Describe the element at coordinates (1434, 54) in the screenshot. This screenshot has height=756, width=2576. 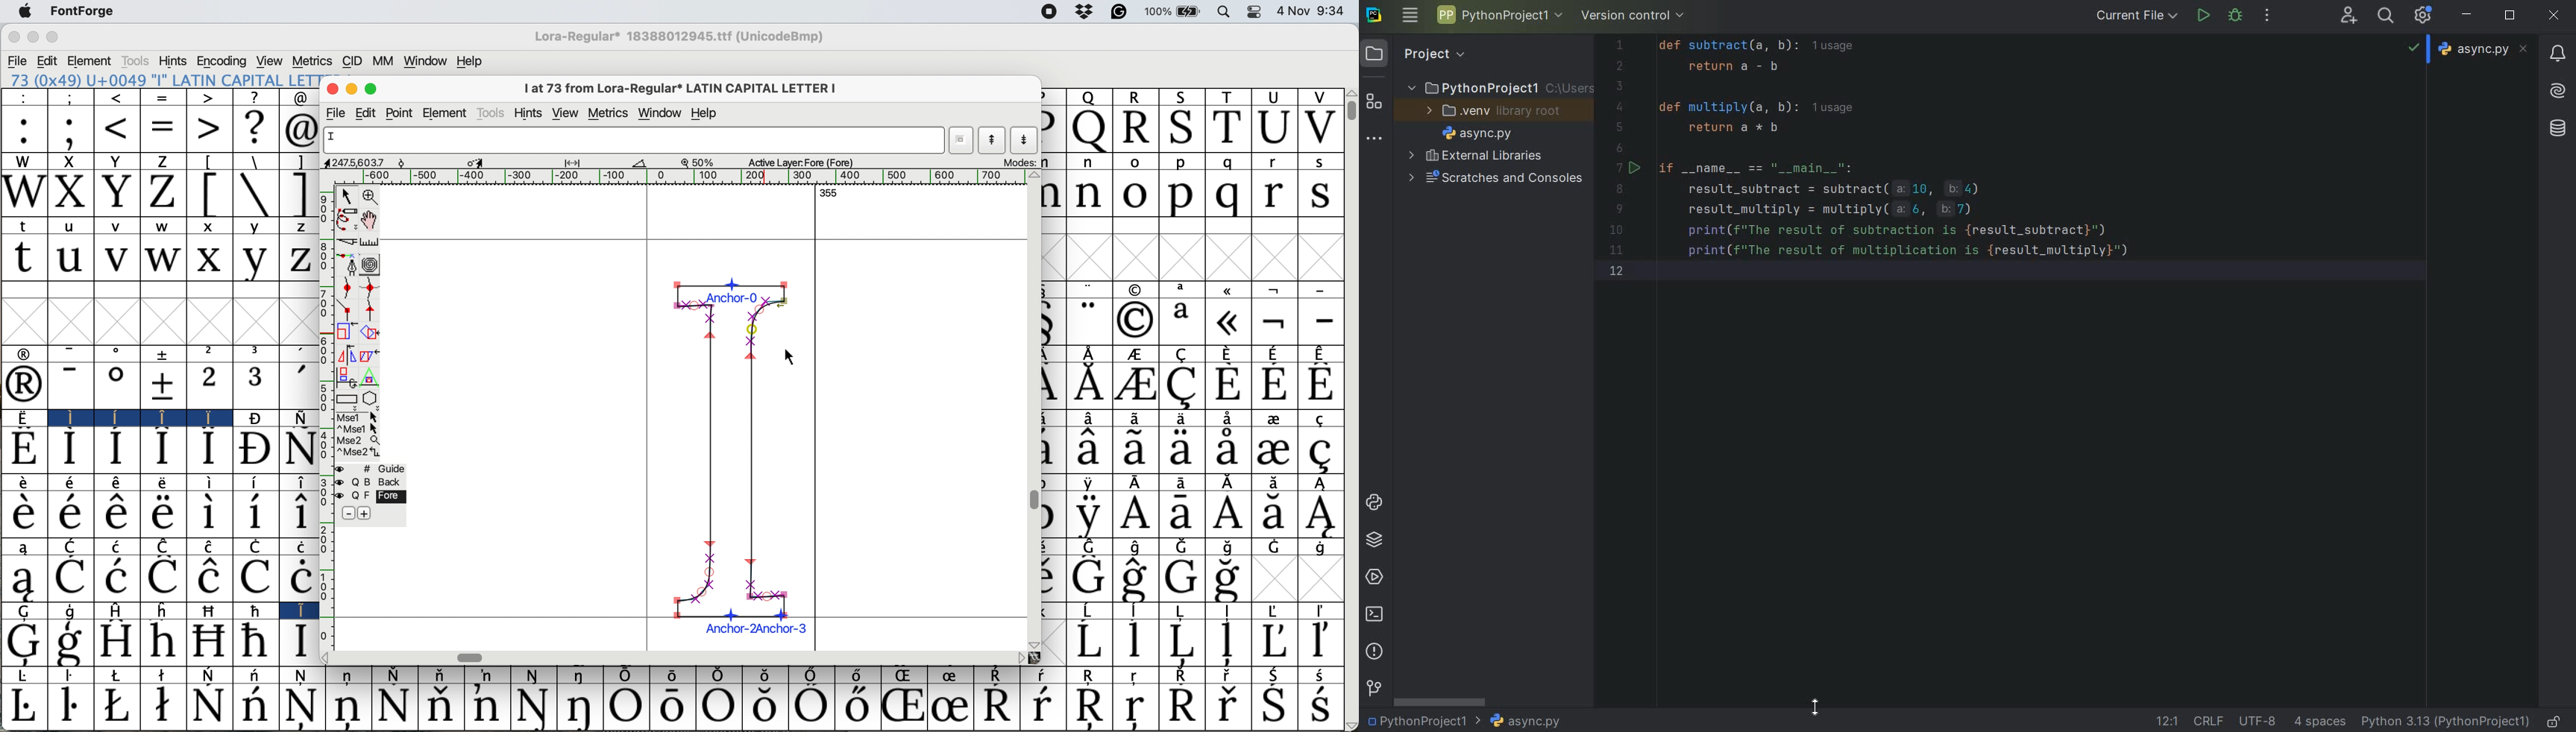
I see `Project` at that location.